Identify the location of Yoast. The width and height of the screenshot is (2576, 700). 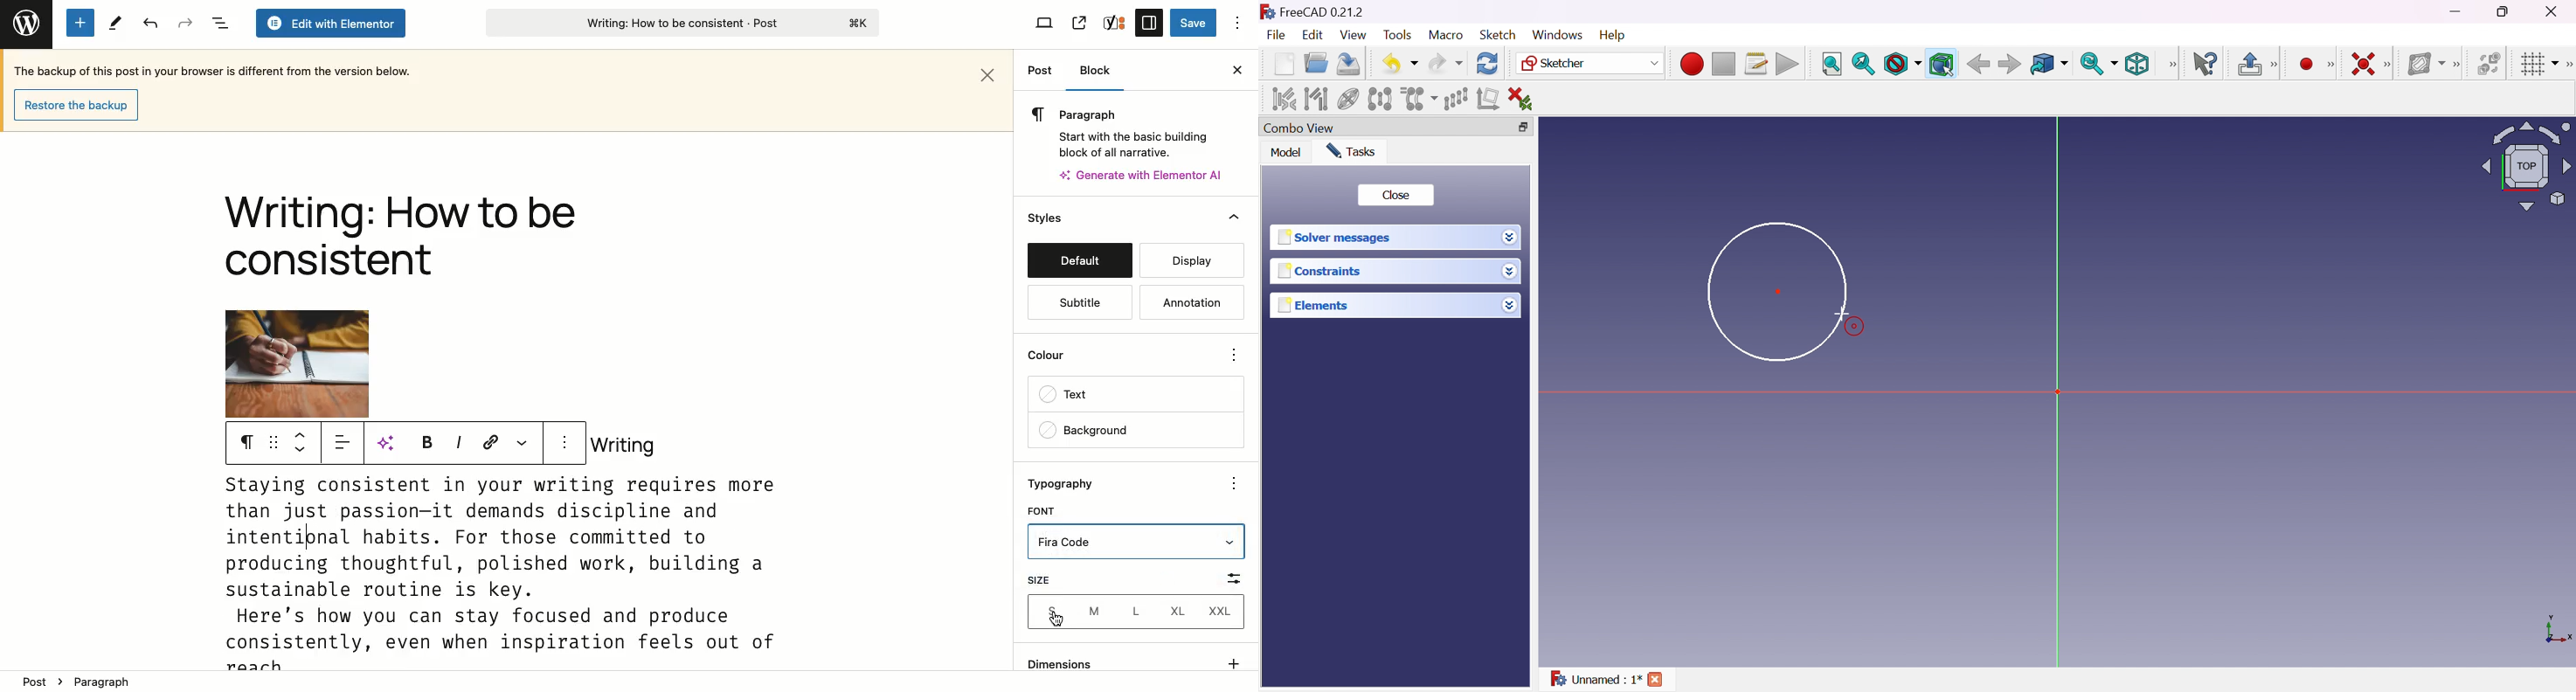
(1115, 22).